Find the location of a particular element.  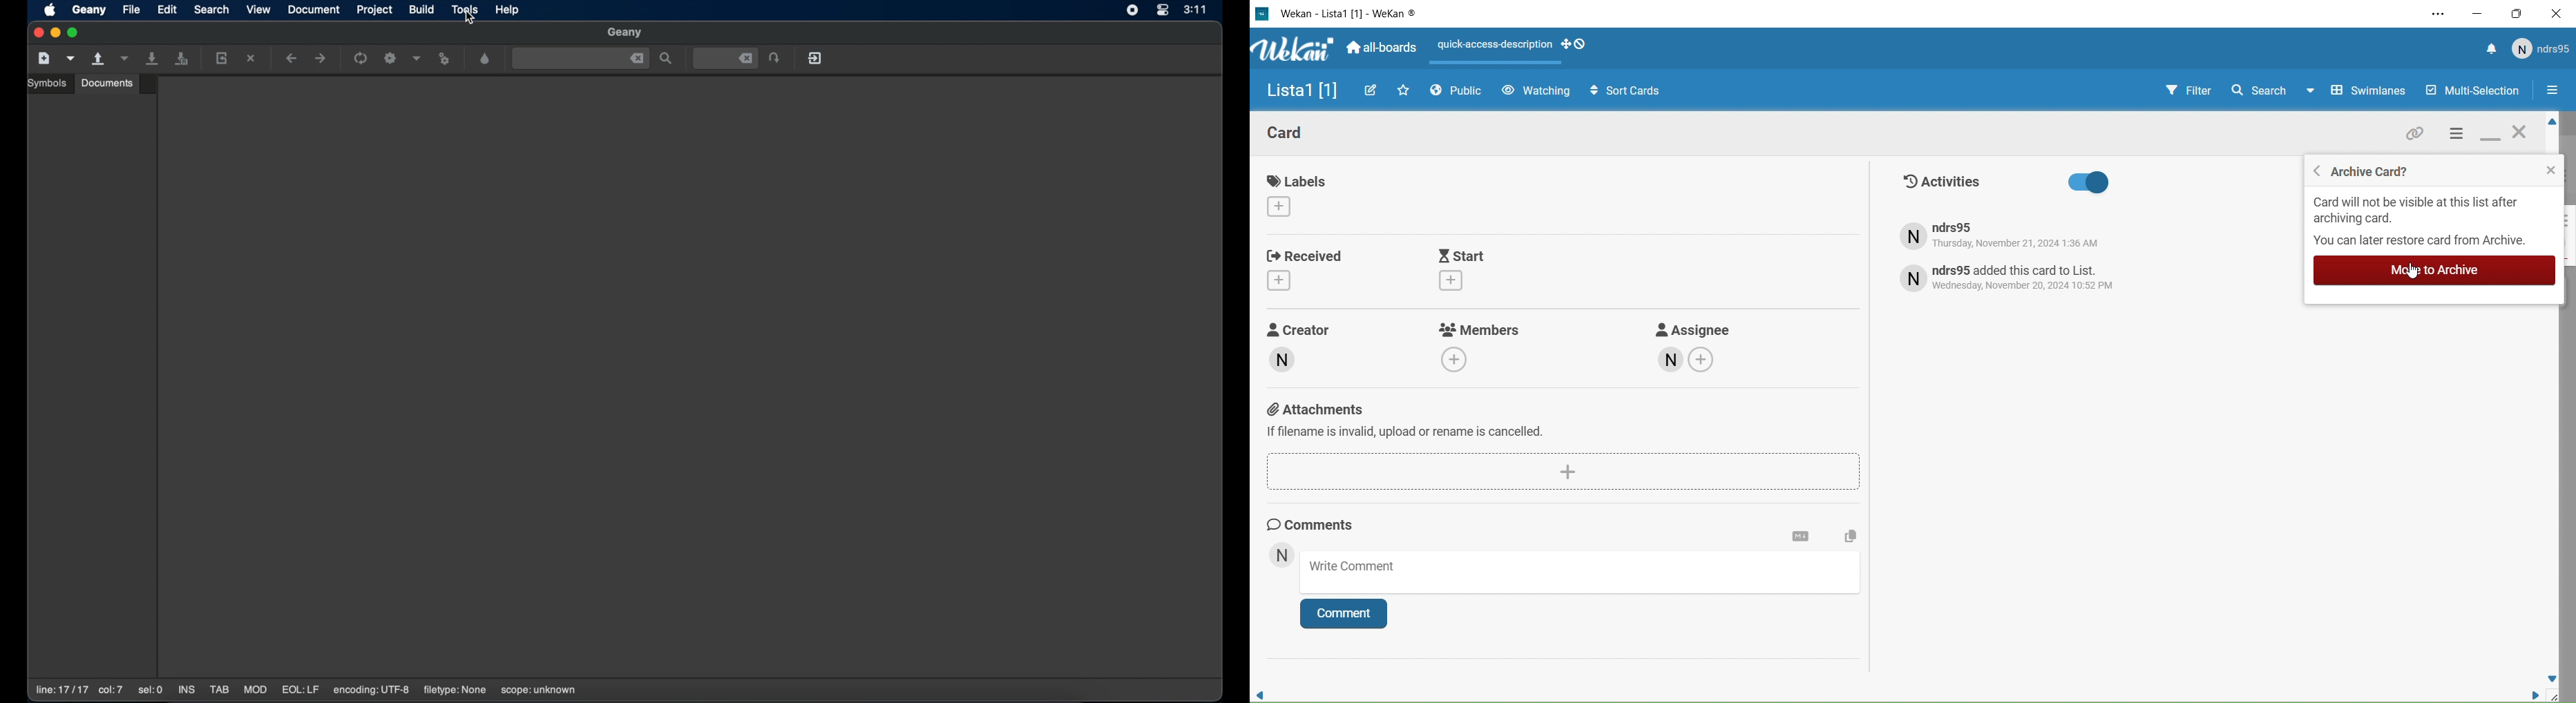

encoding: UTF-8 is located at coordinates (372, 690).